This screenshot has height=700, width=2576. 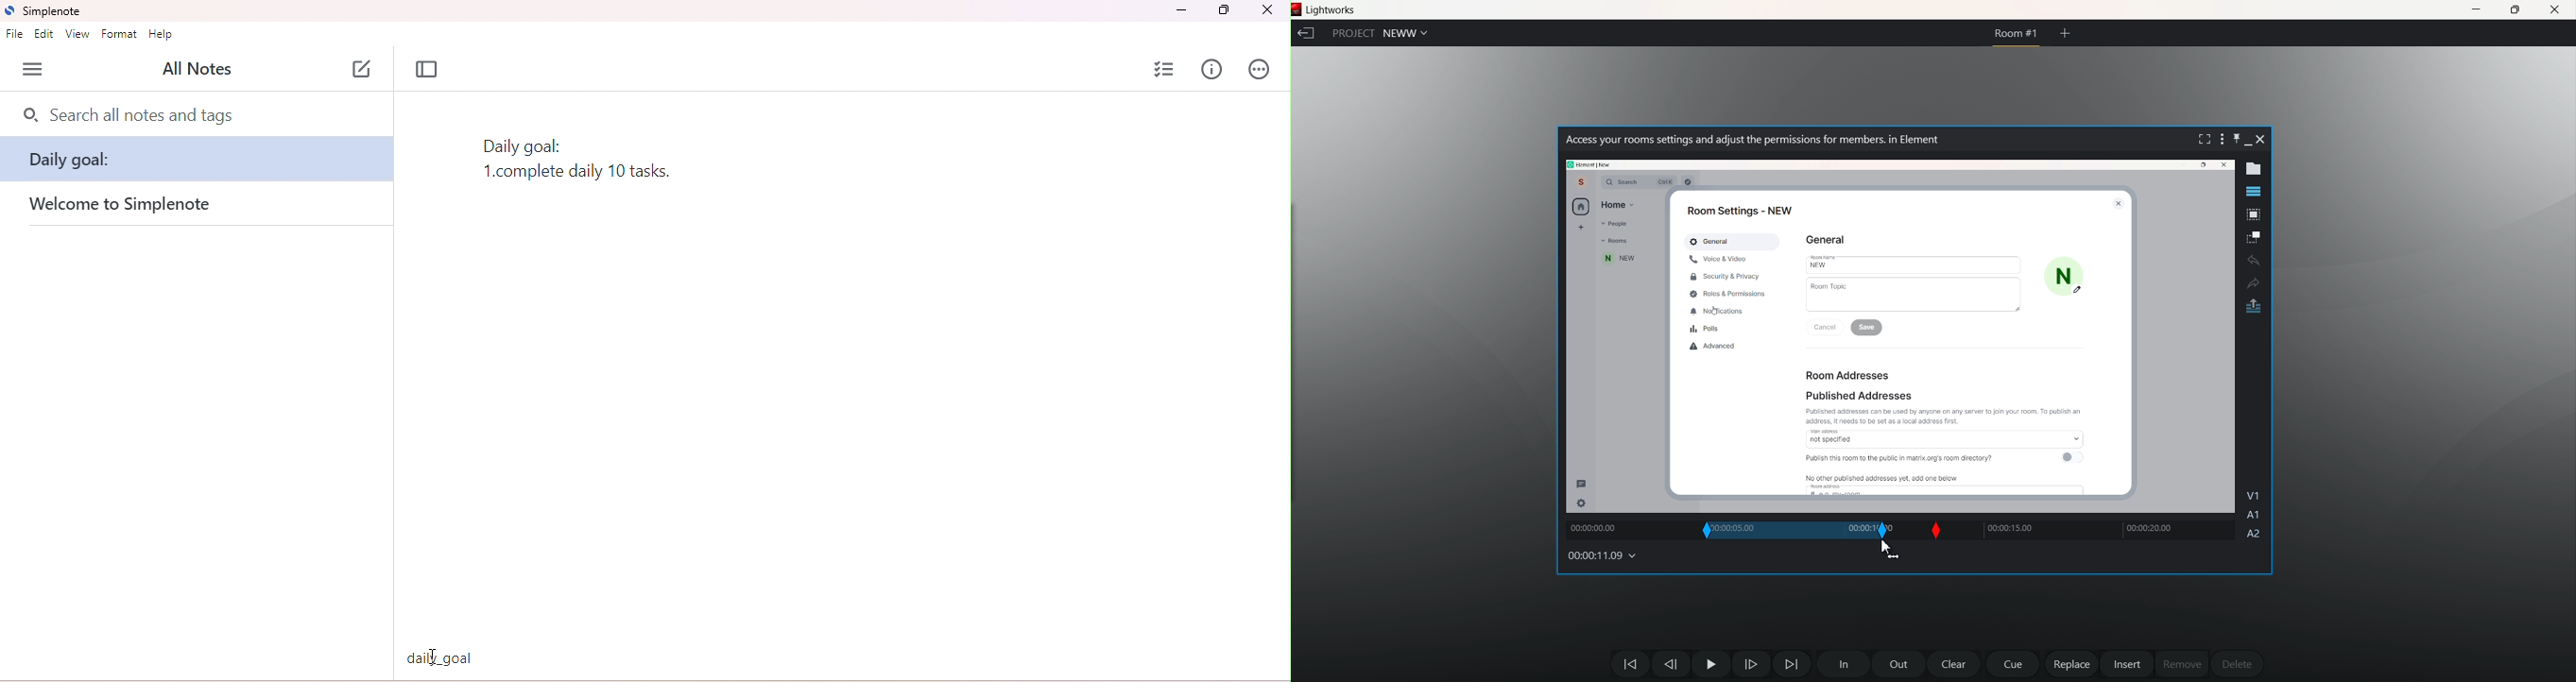 What do you see at coordinates (1725, 276) in the screenshot?
I see `Security & Privacy` at bounding box center [1725, 276].